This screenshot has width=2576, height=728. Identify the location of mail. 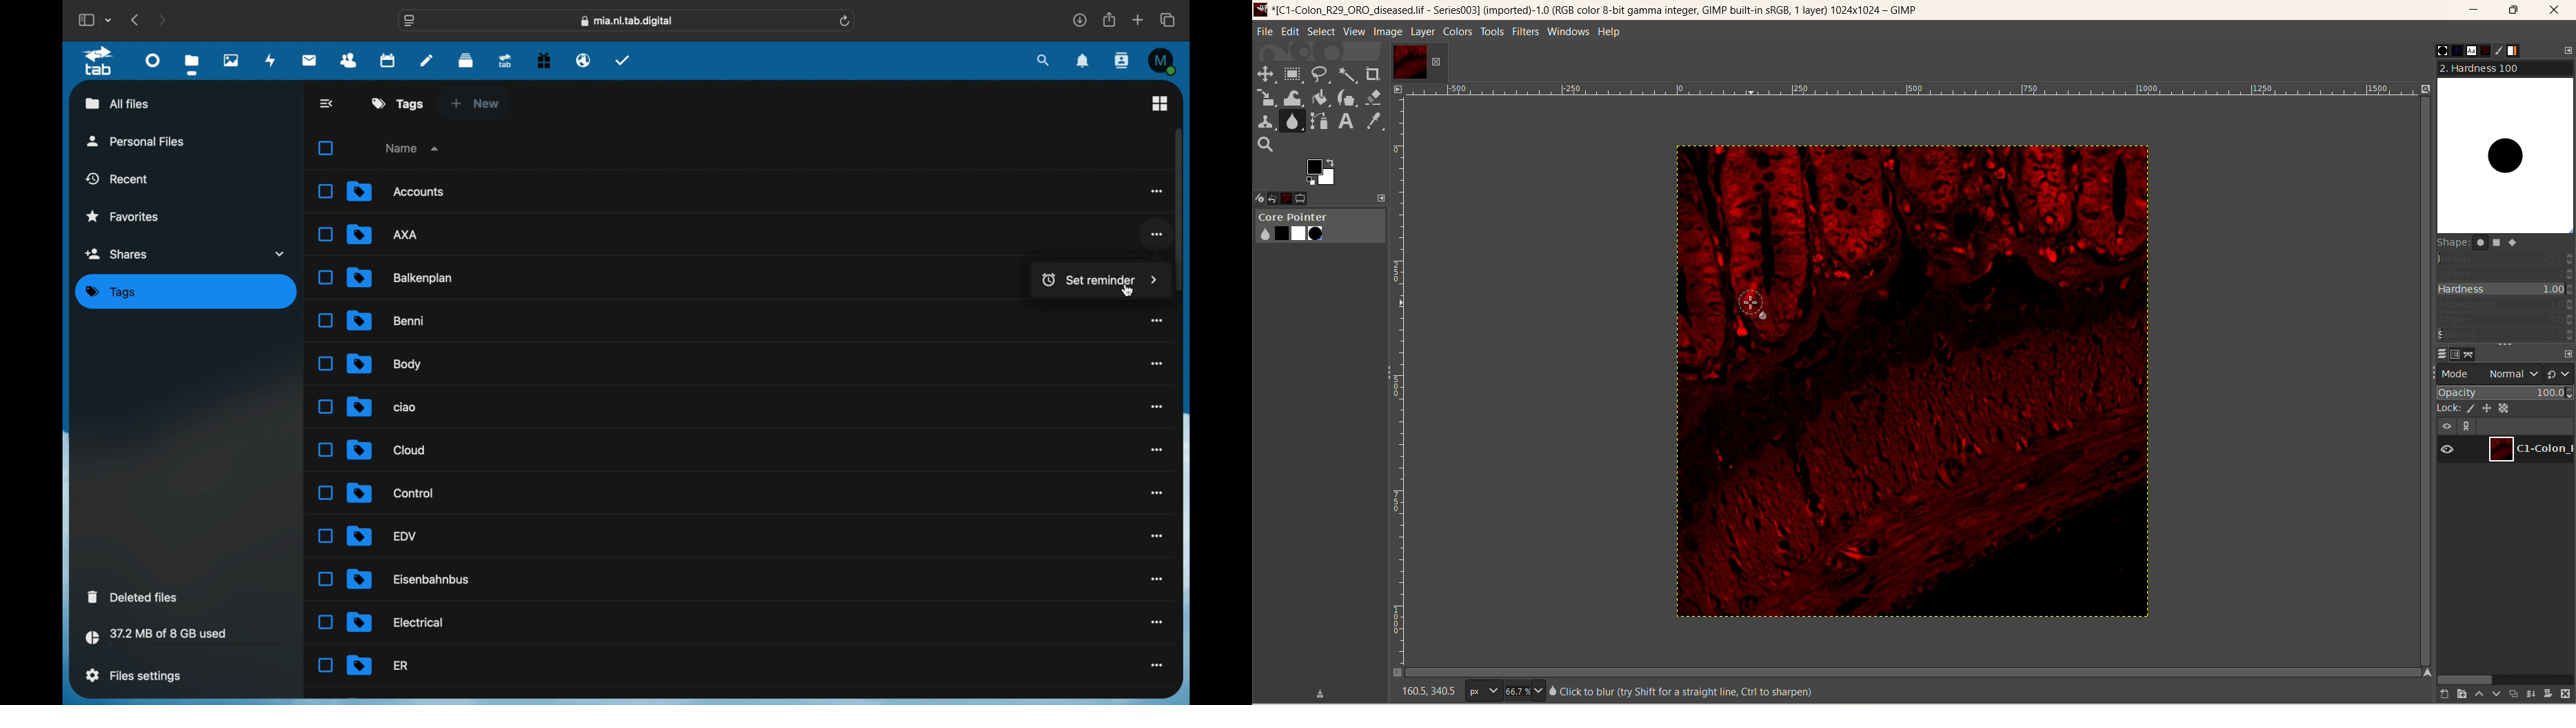
(310, 59).